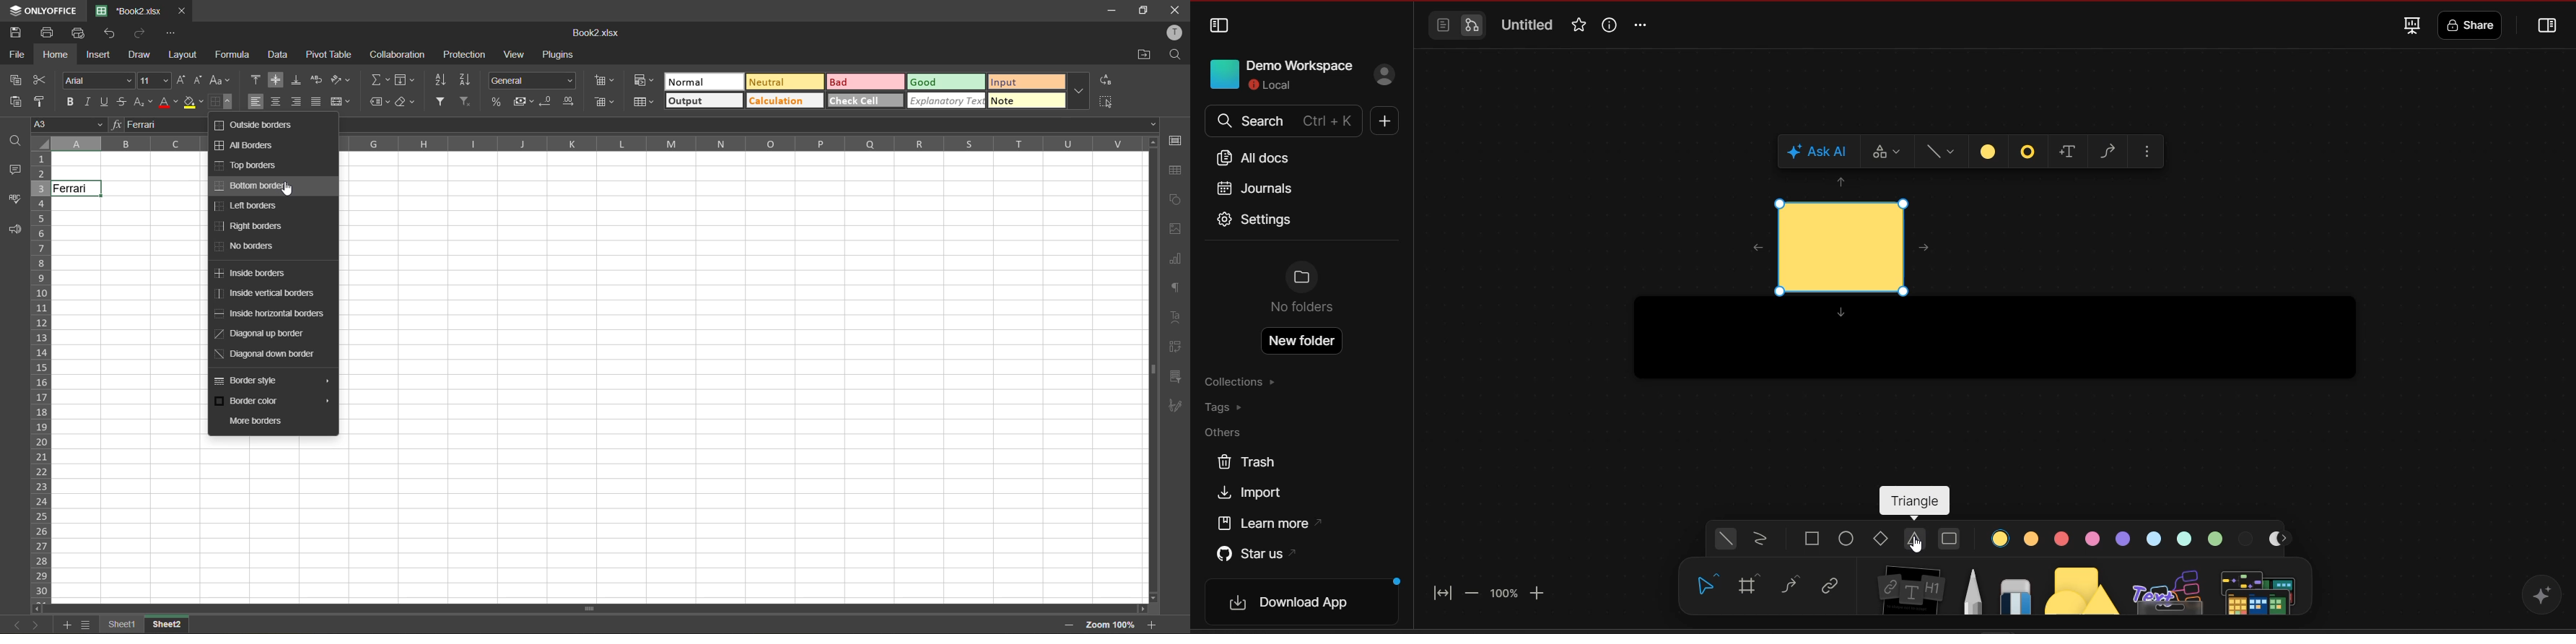  I want to click on all borders, so click(249, 145).